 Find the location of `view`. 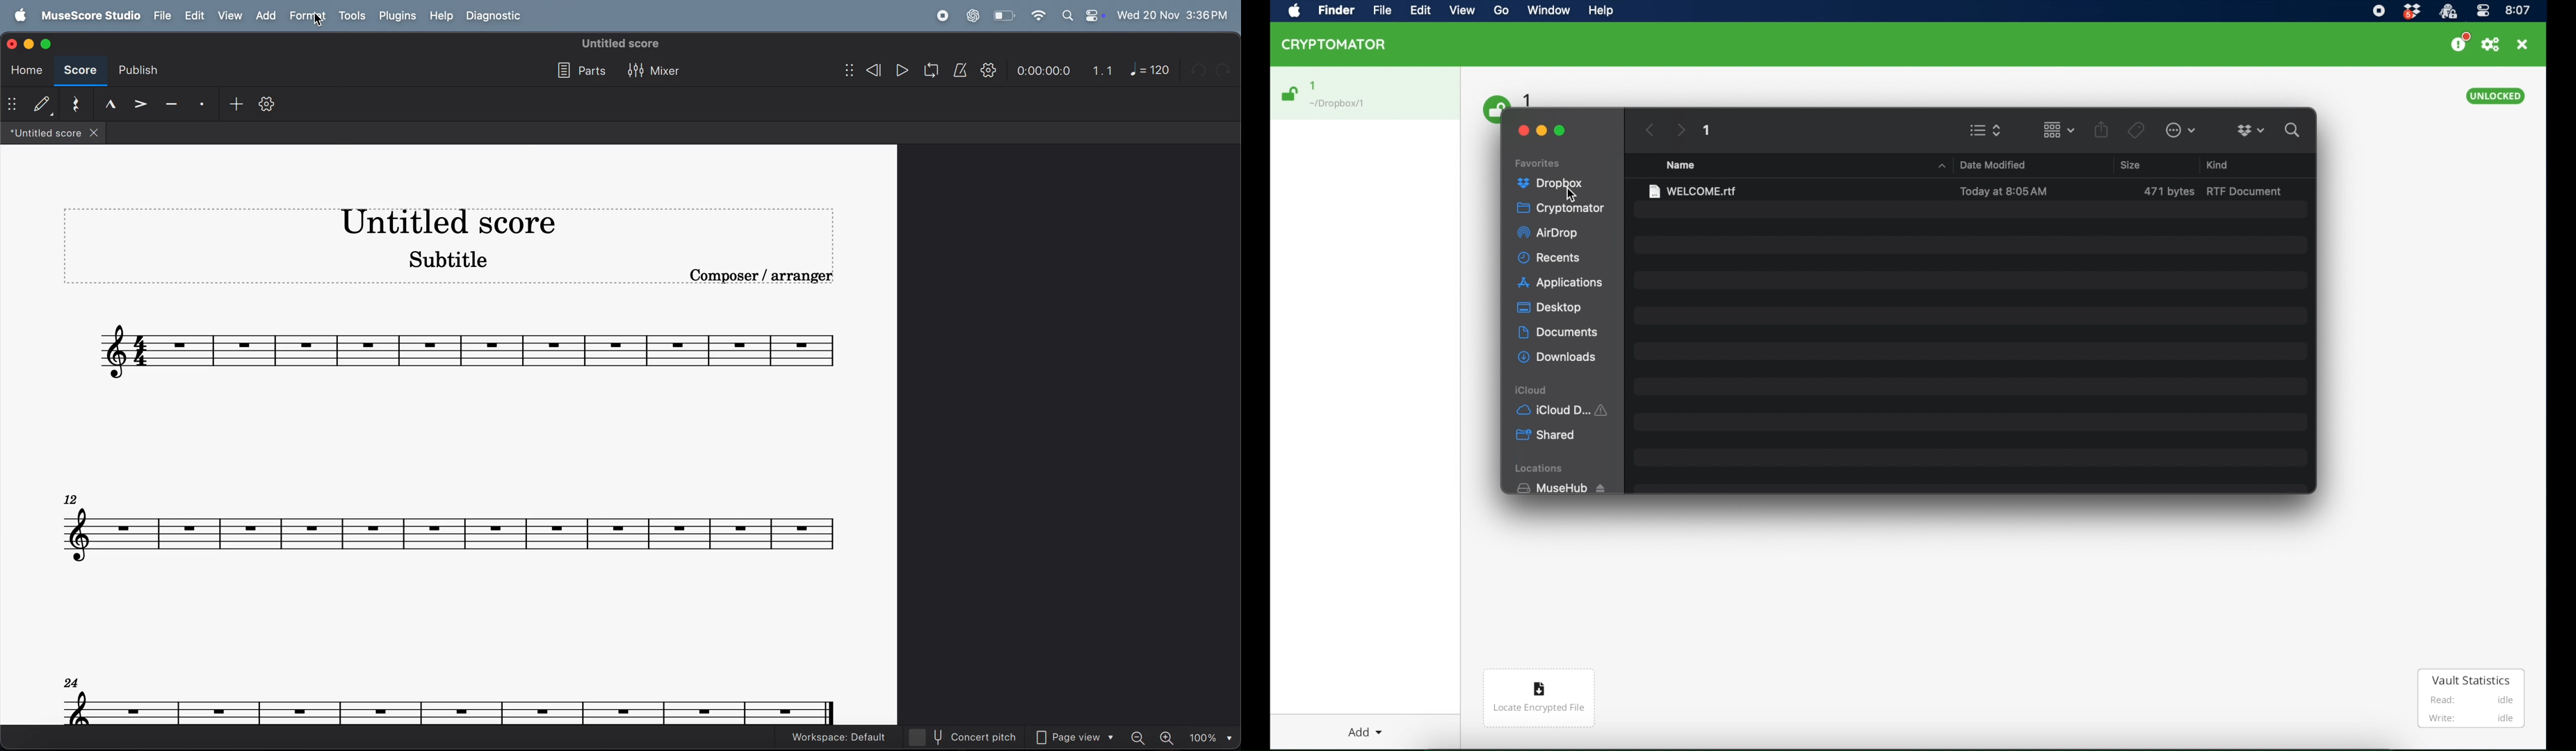

view is located at coordinates (231, 16).